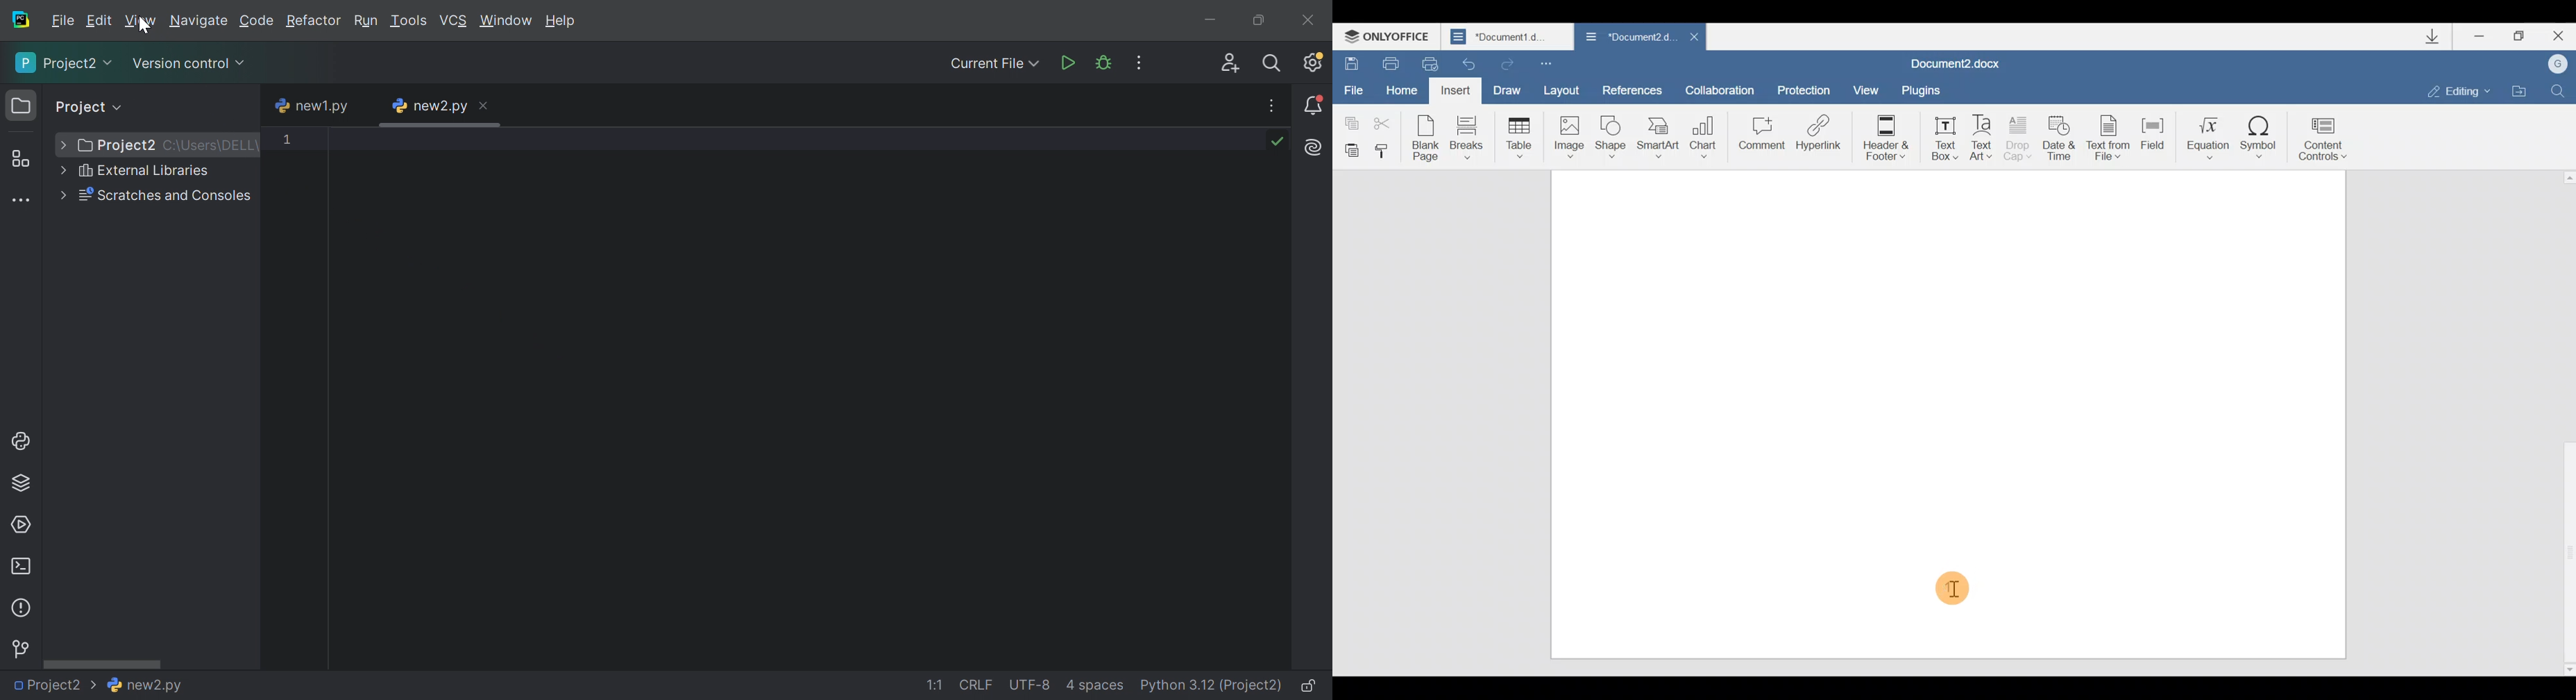 The image size is (2576, 700). What do you see at coordinates (1314, 105) in the screenshot?
I see `Notifications` at bounding box center [1314, 105].